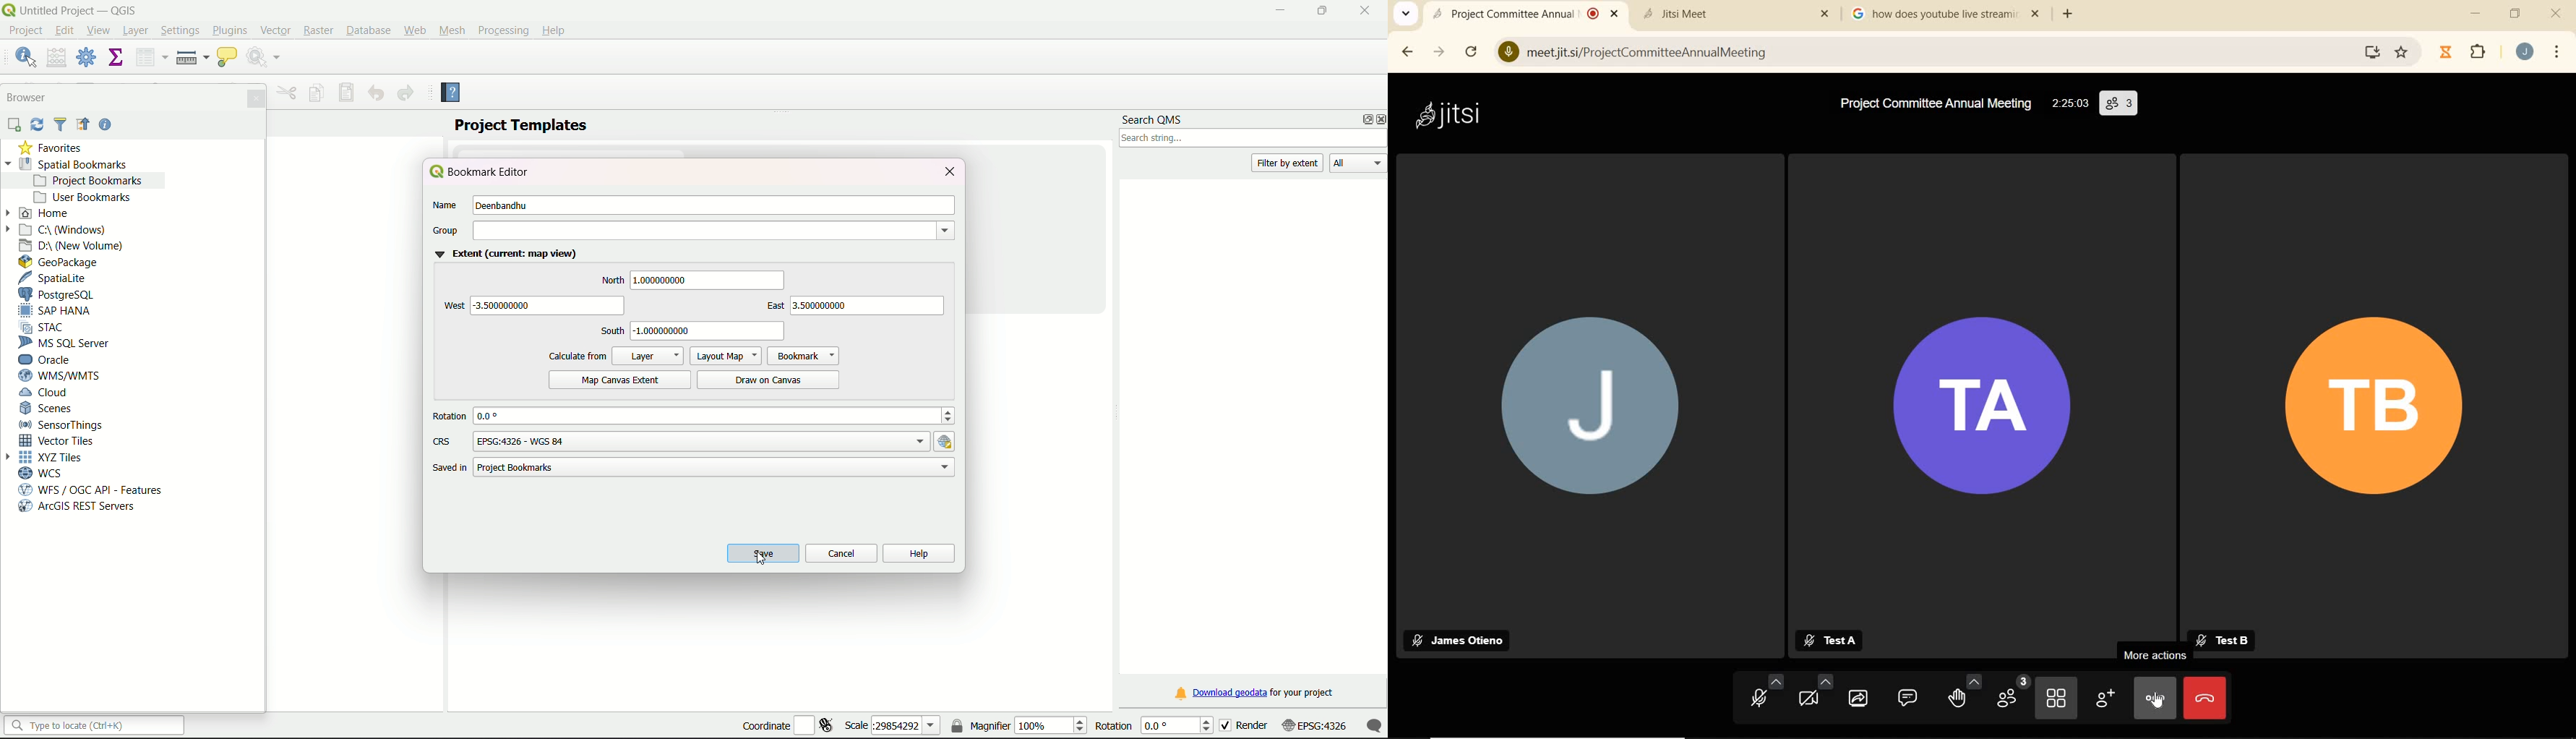  Describe the element at coordinates (1591, 408) in the screenshot. I see `J` at that location.